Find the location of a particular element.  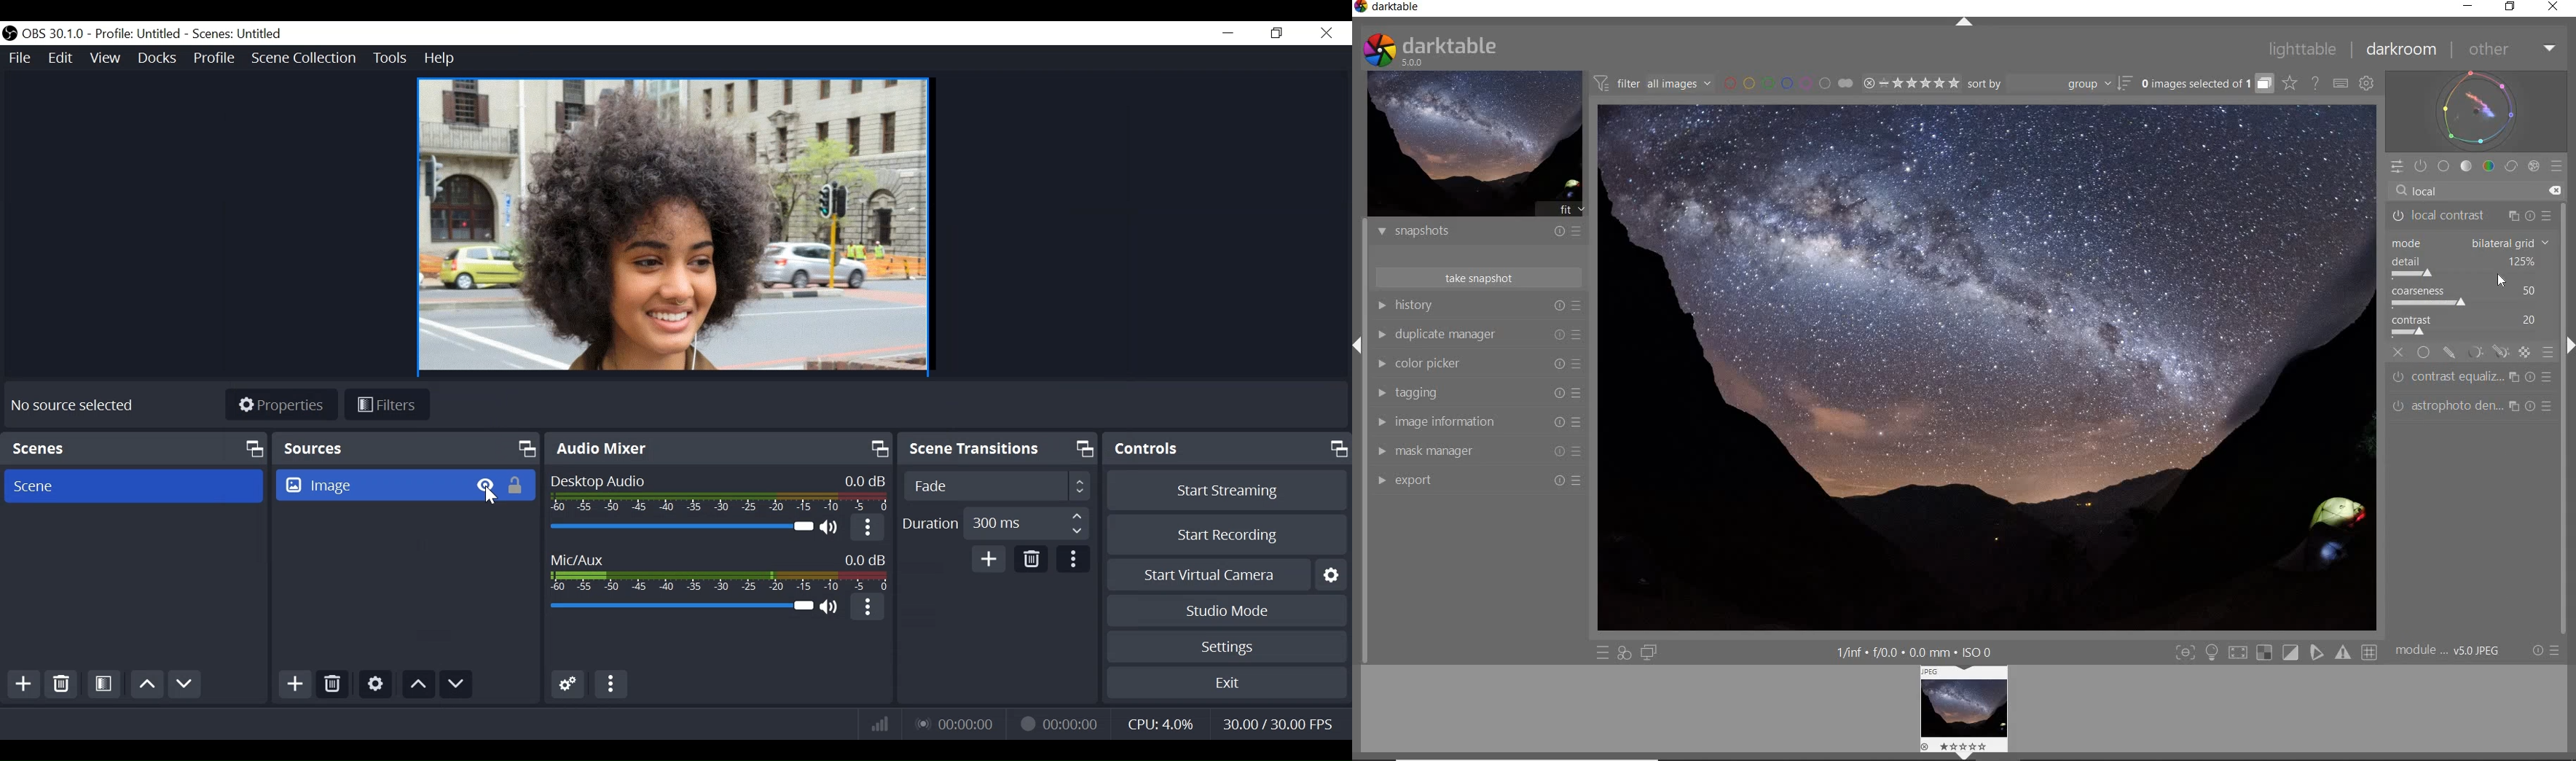

Bitrate is located at coordinates (880, 724).